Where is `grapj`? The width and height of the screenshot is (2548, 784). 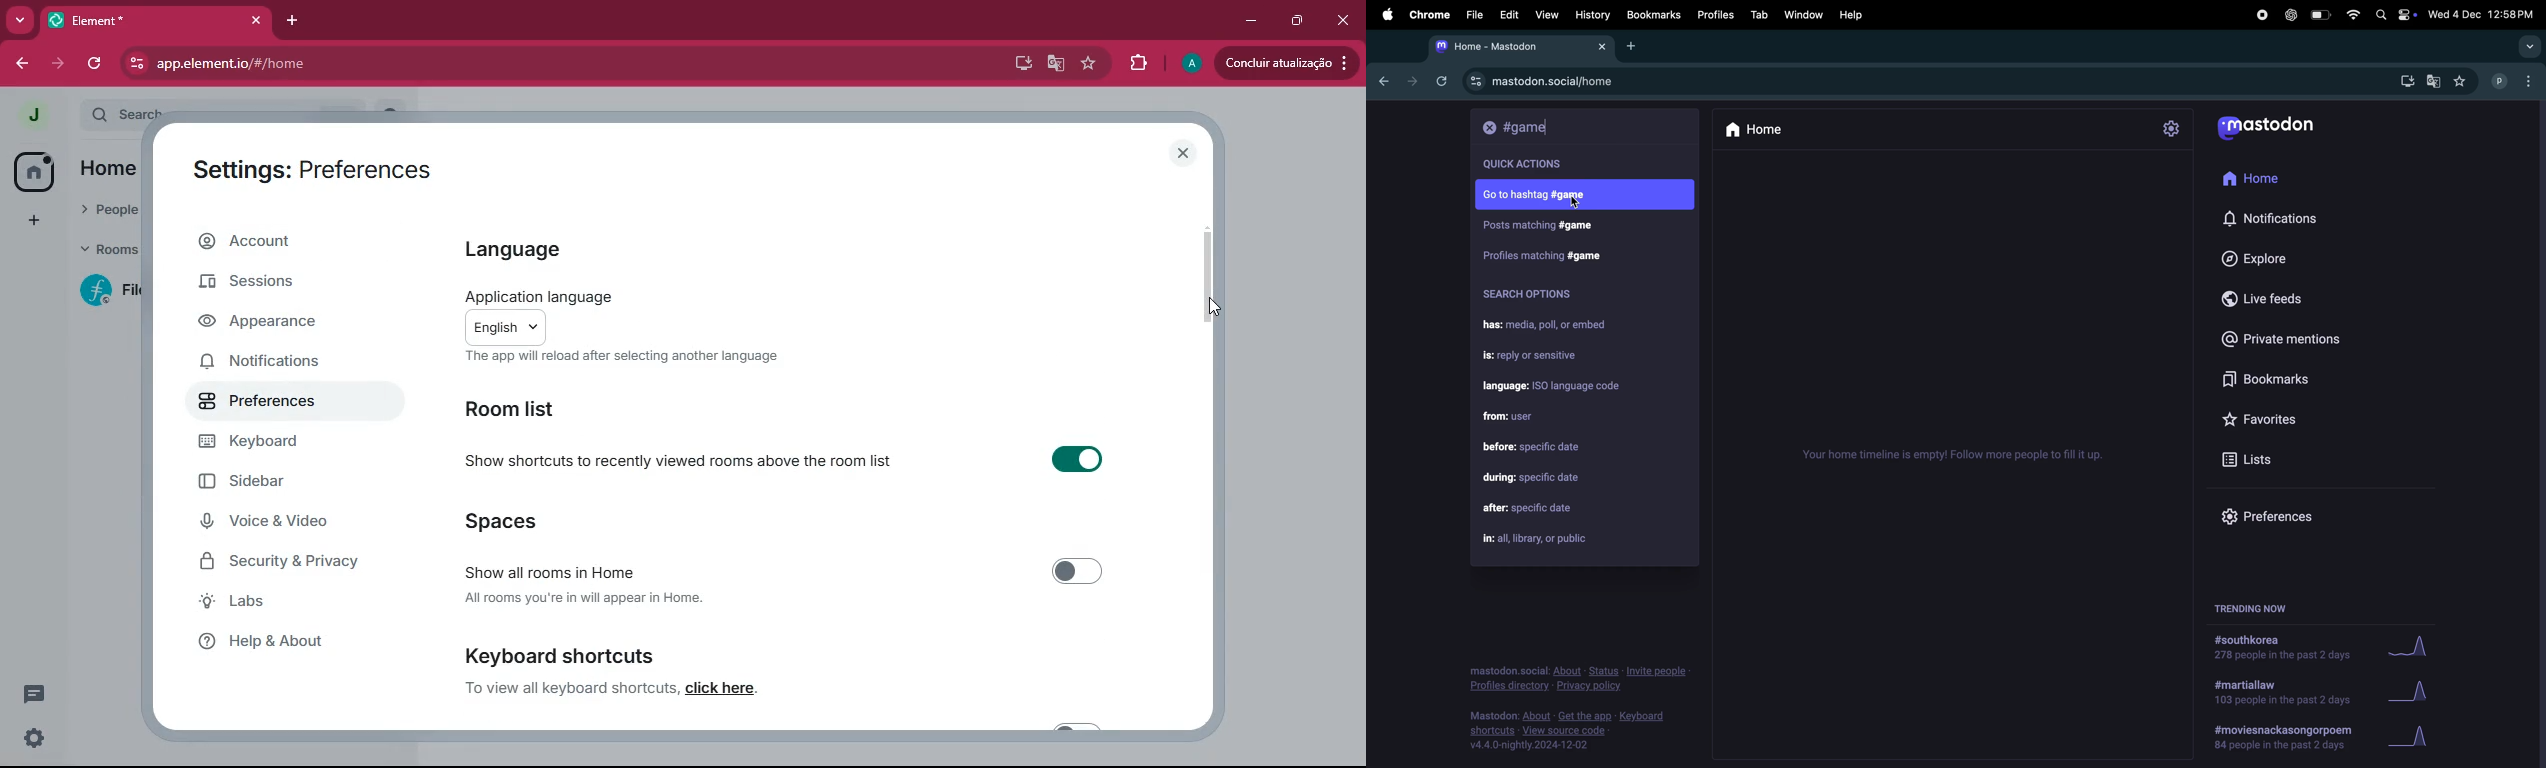 grapj is located at coordinates (2416, 740).